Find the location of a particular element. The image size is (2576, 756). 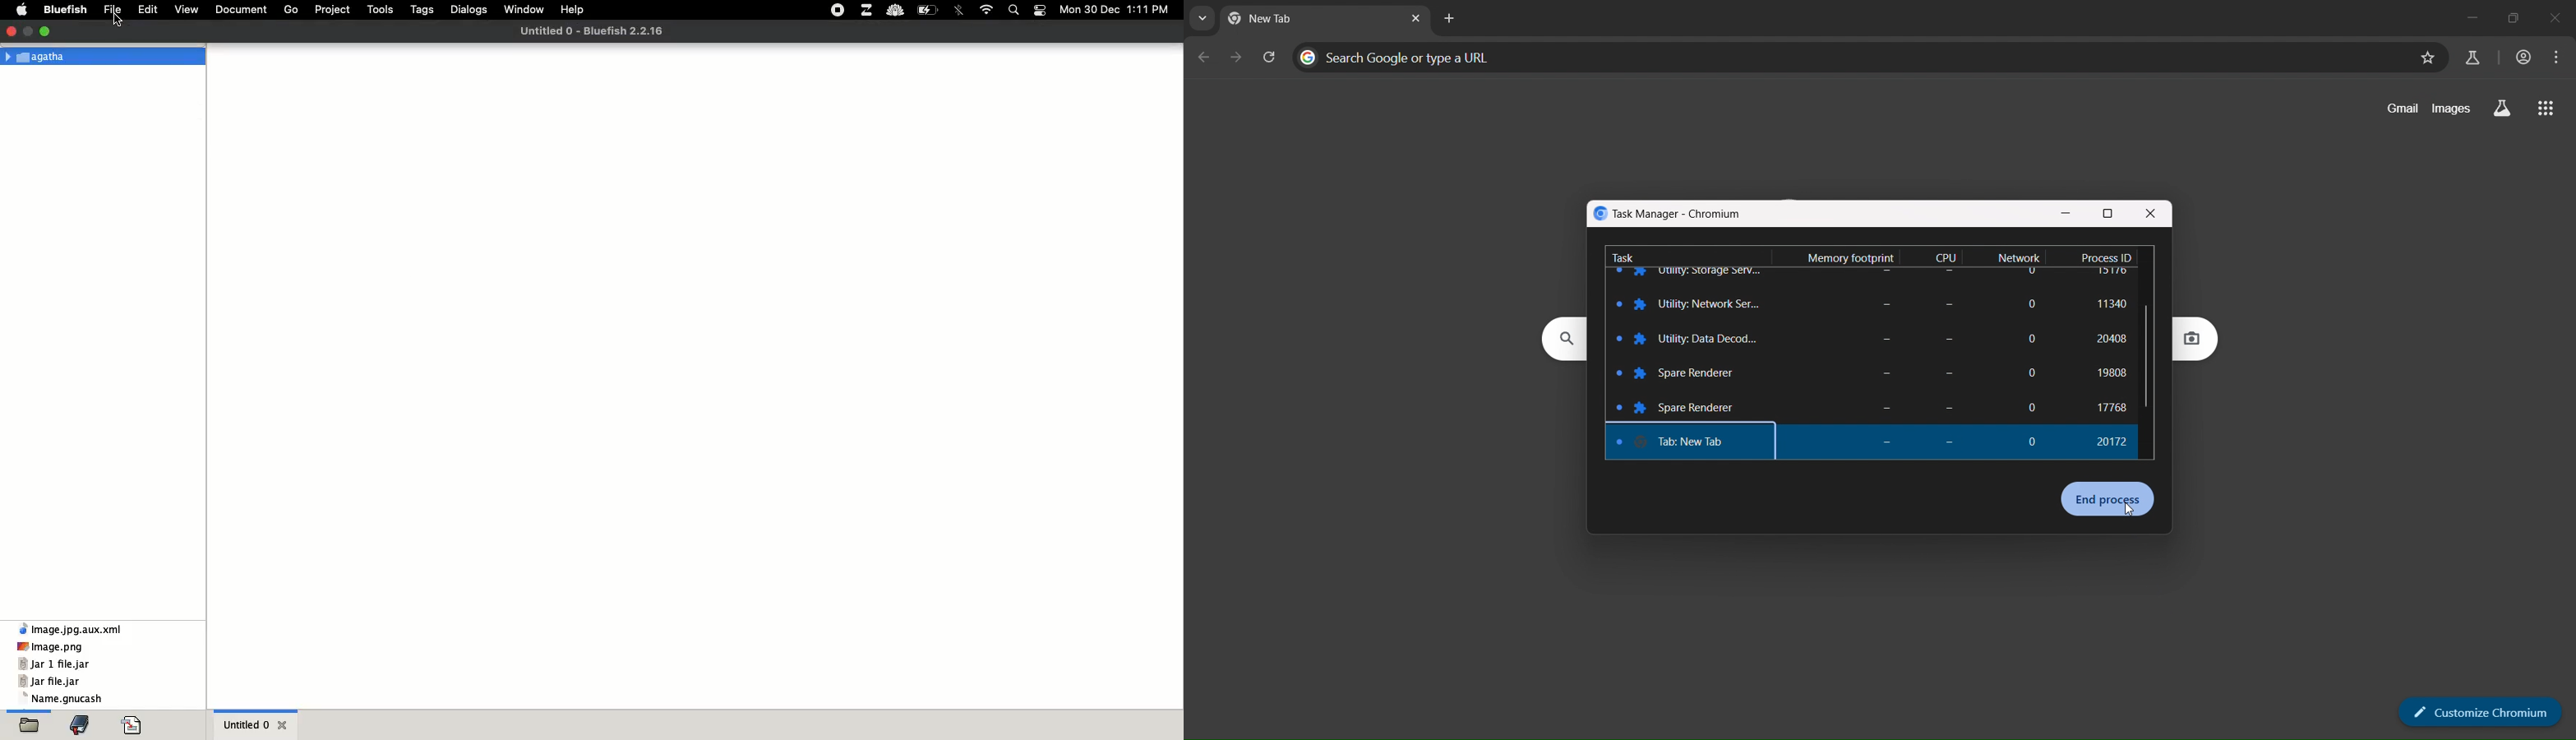

restore is located at coordinates (2110, 213).